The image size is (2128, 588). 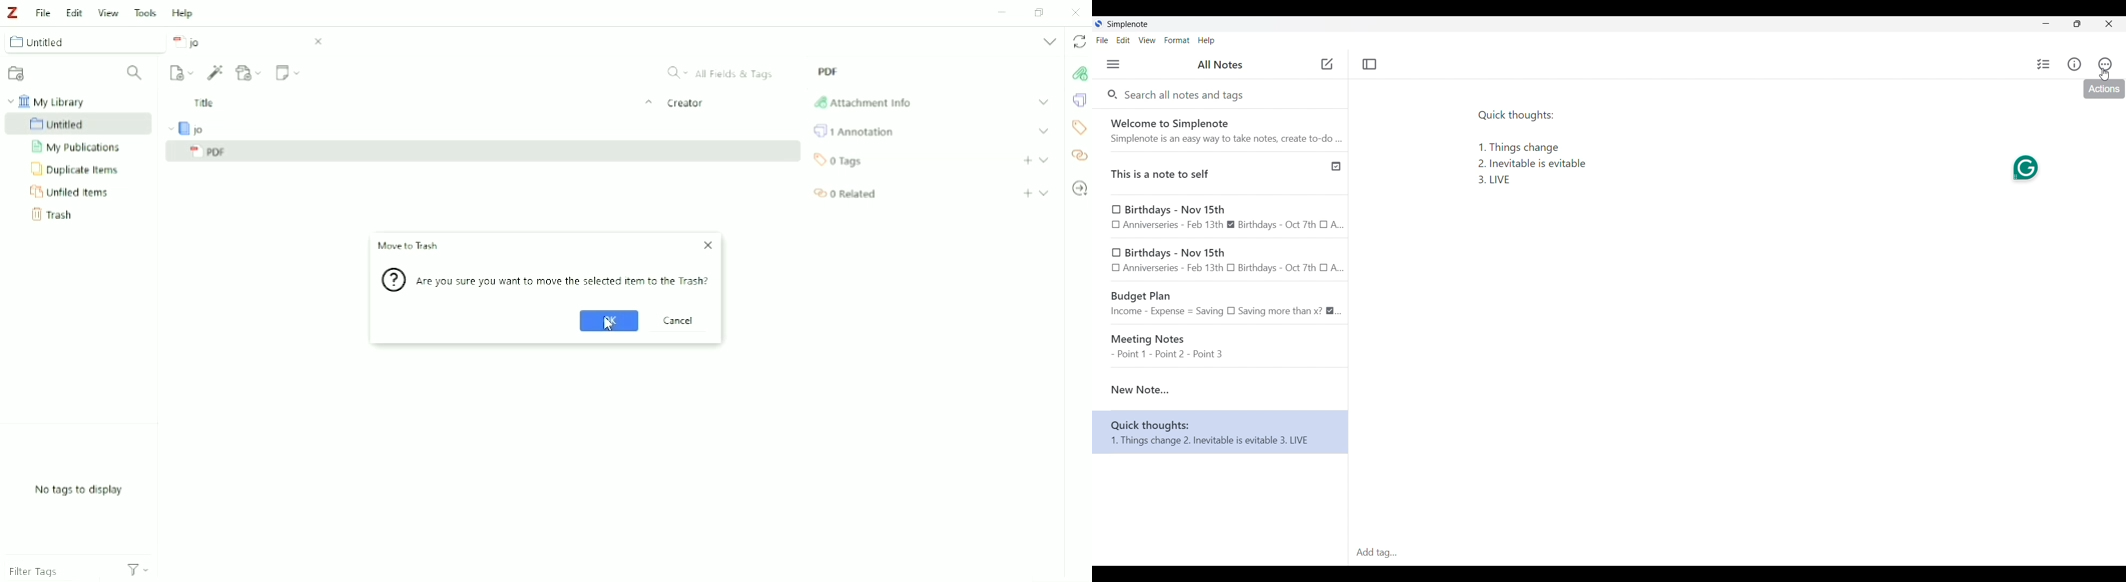 What do you see at coordinates (1028, 194) in the screenshot?
I see `Add` at bounding box center [1028, 194].